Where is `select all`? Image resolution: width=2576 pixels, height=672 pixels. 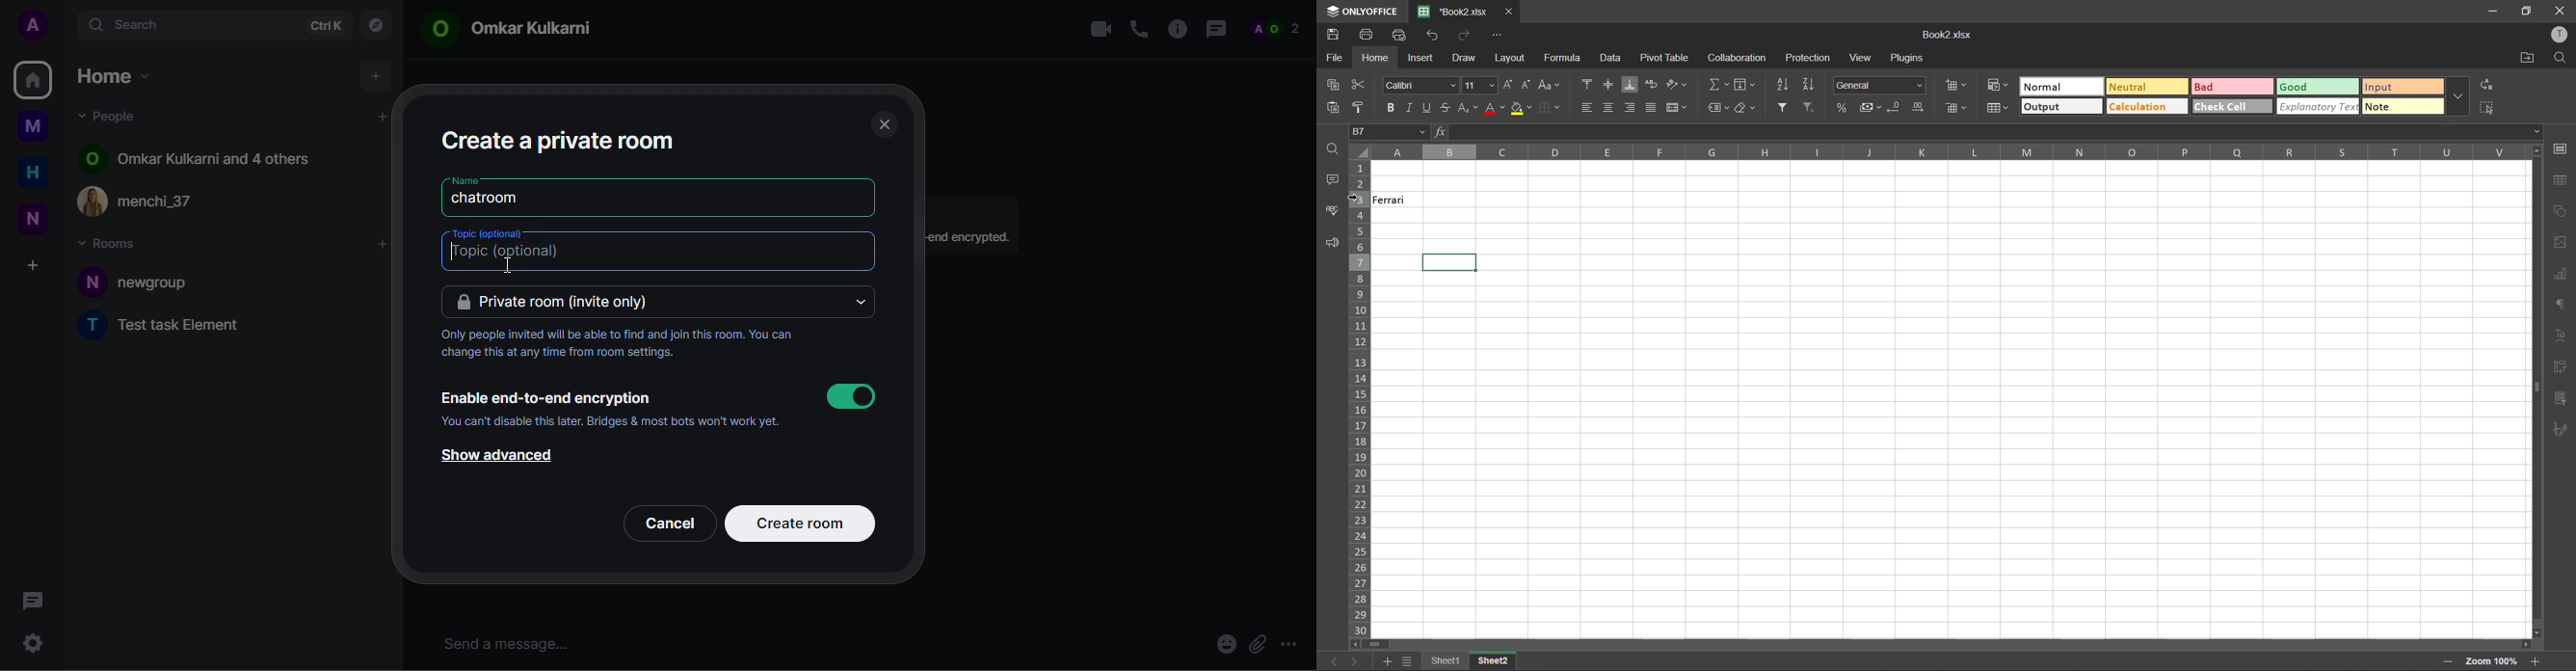 select all is located at coordinates (2489, 106).